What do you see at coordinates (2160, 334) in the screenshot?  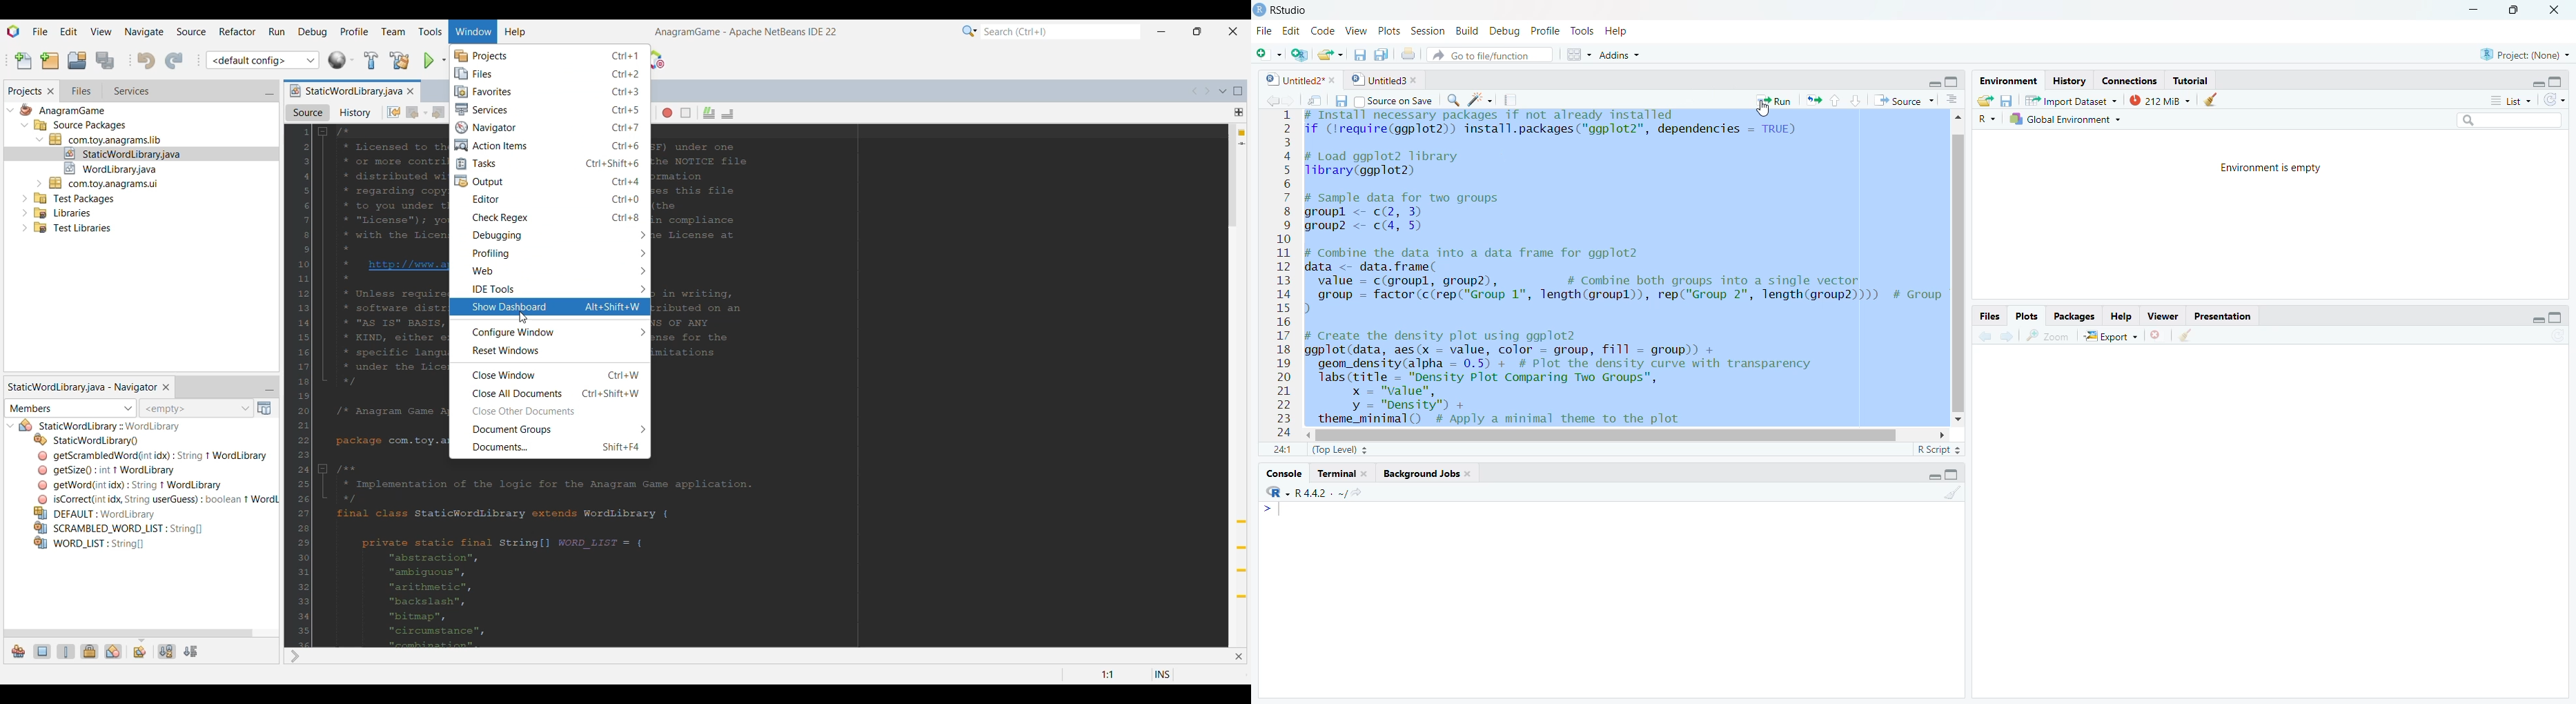 I see `close` at bounding box center [2160, 334].